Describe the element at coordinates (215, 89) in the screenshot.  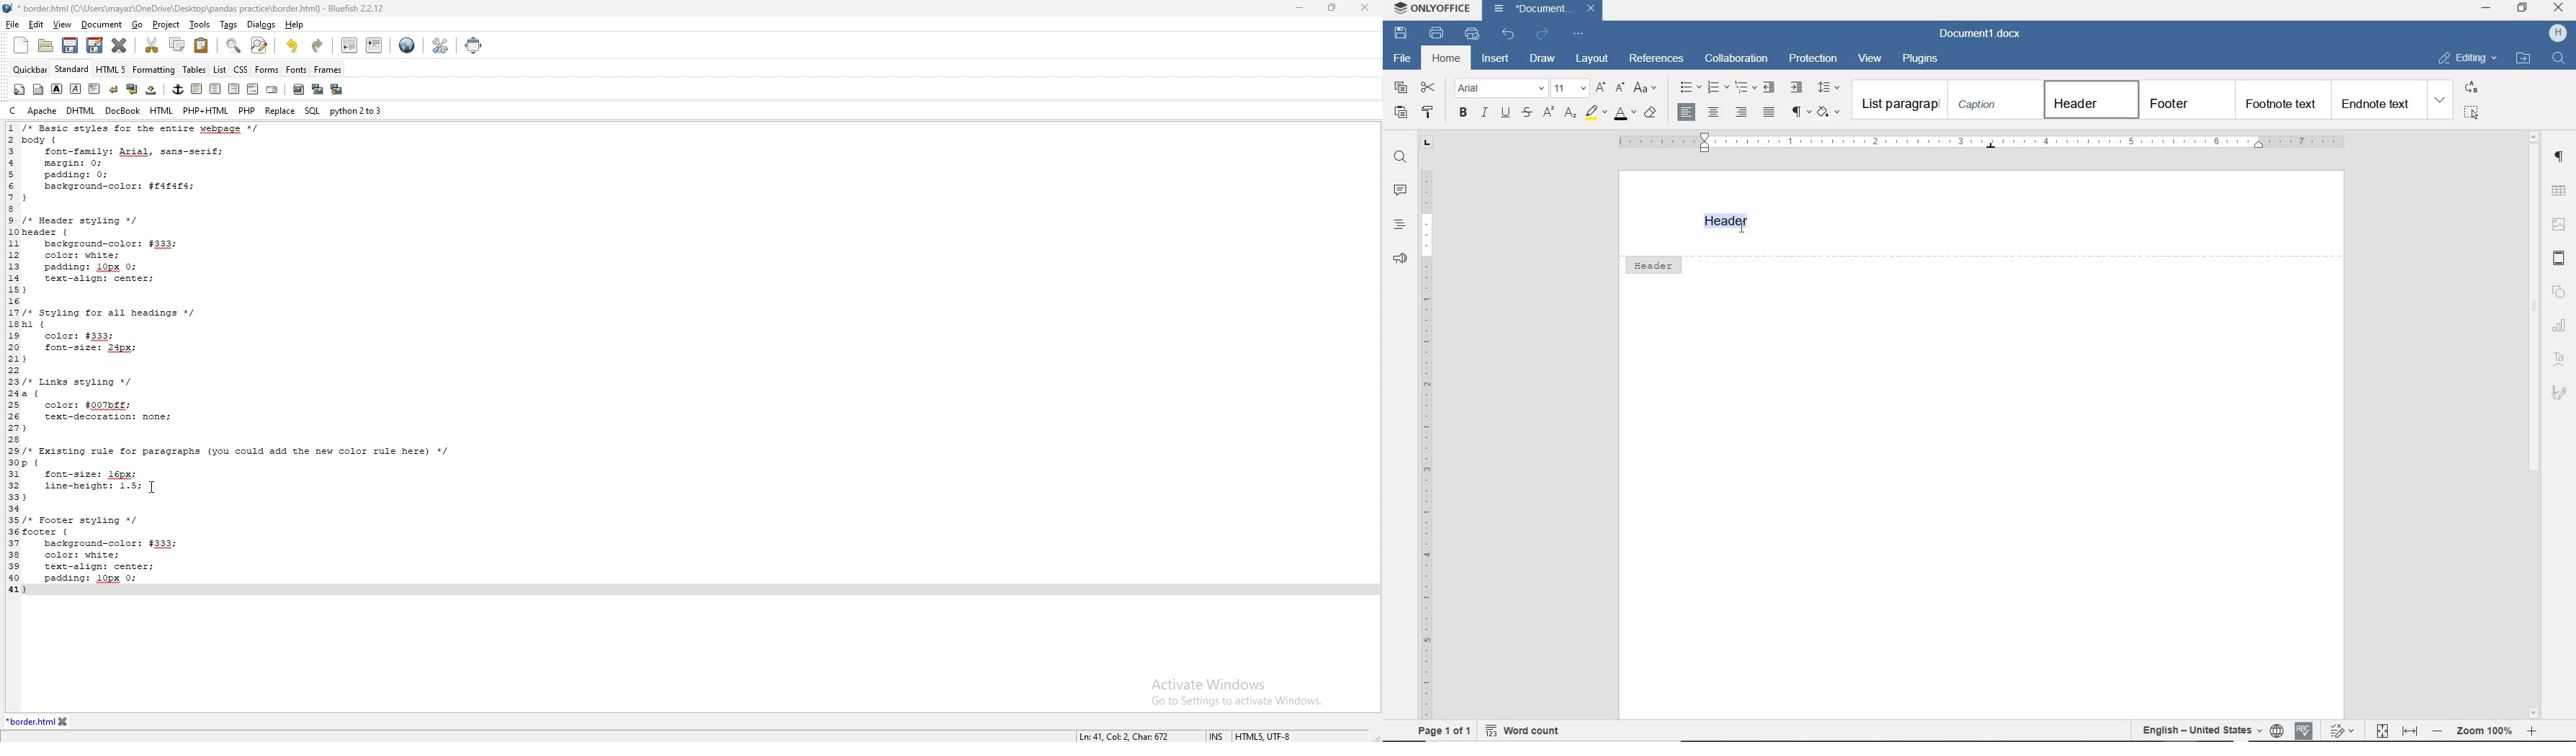
I see `center` at that location.